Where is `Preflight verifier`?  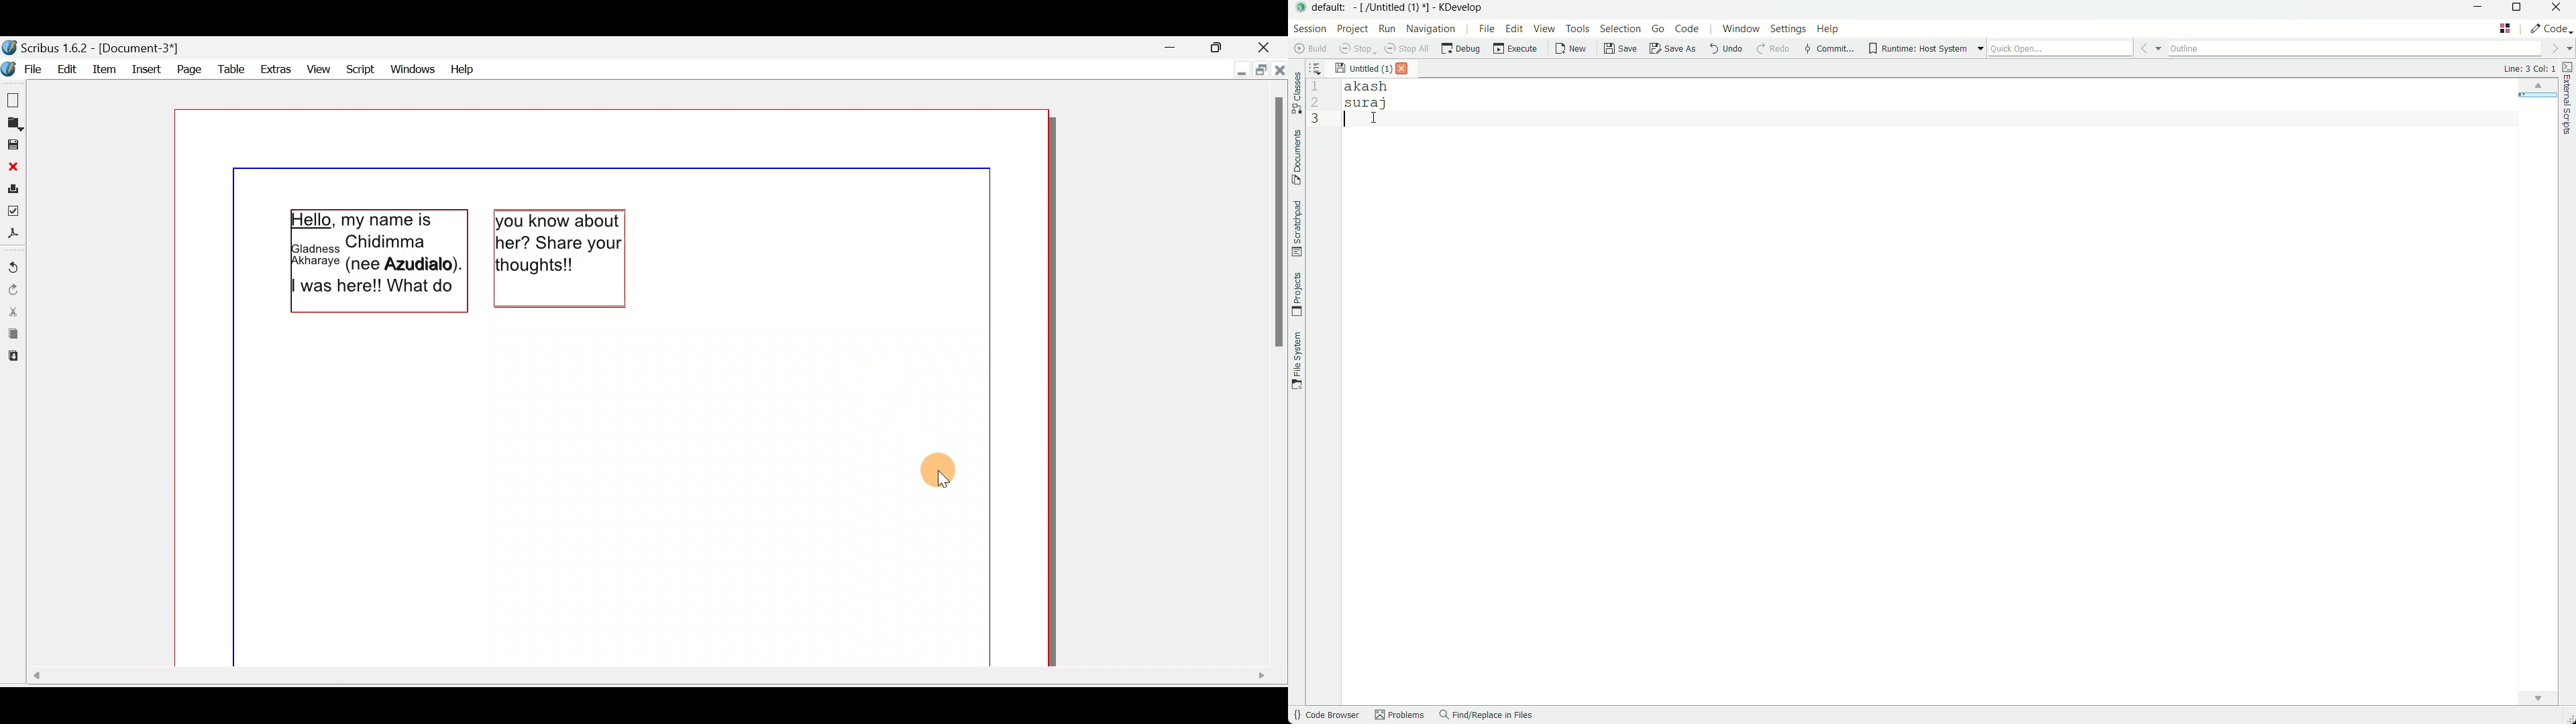 Preflight verifier is located at coordinates (13, 210).